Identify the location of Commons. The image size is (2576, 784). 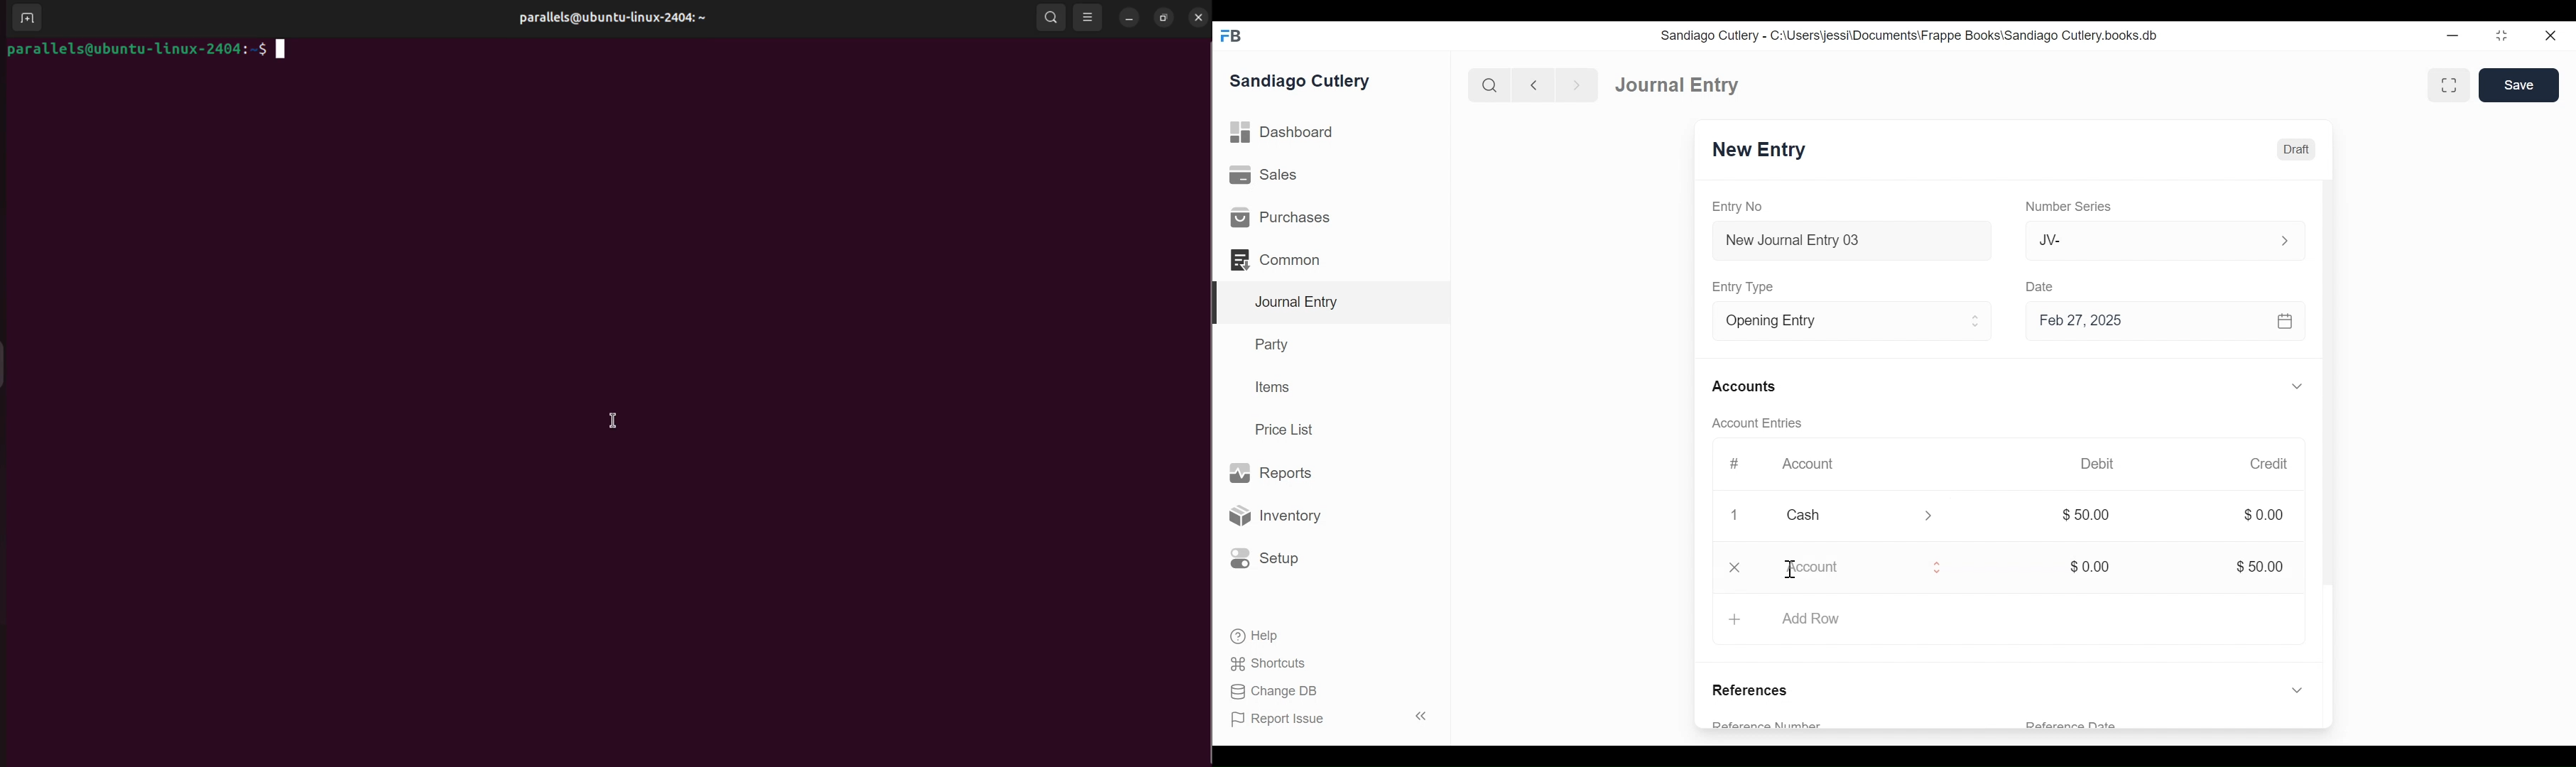
(1274, 259).